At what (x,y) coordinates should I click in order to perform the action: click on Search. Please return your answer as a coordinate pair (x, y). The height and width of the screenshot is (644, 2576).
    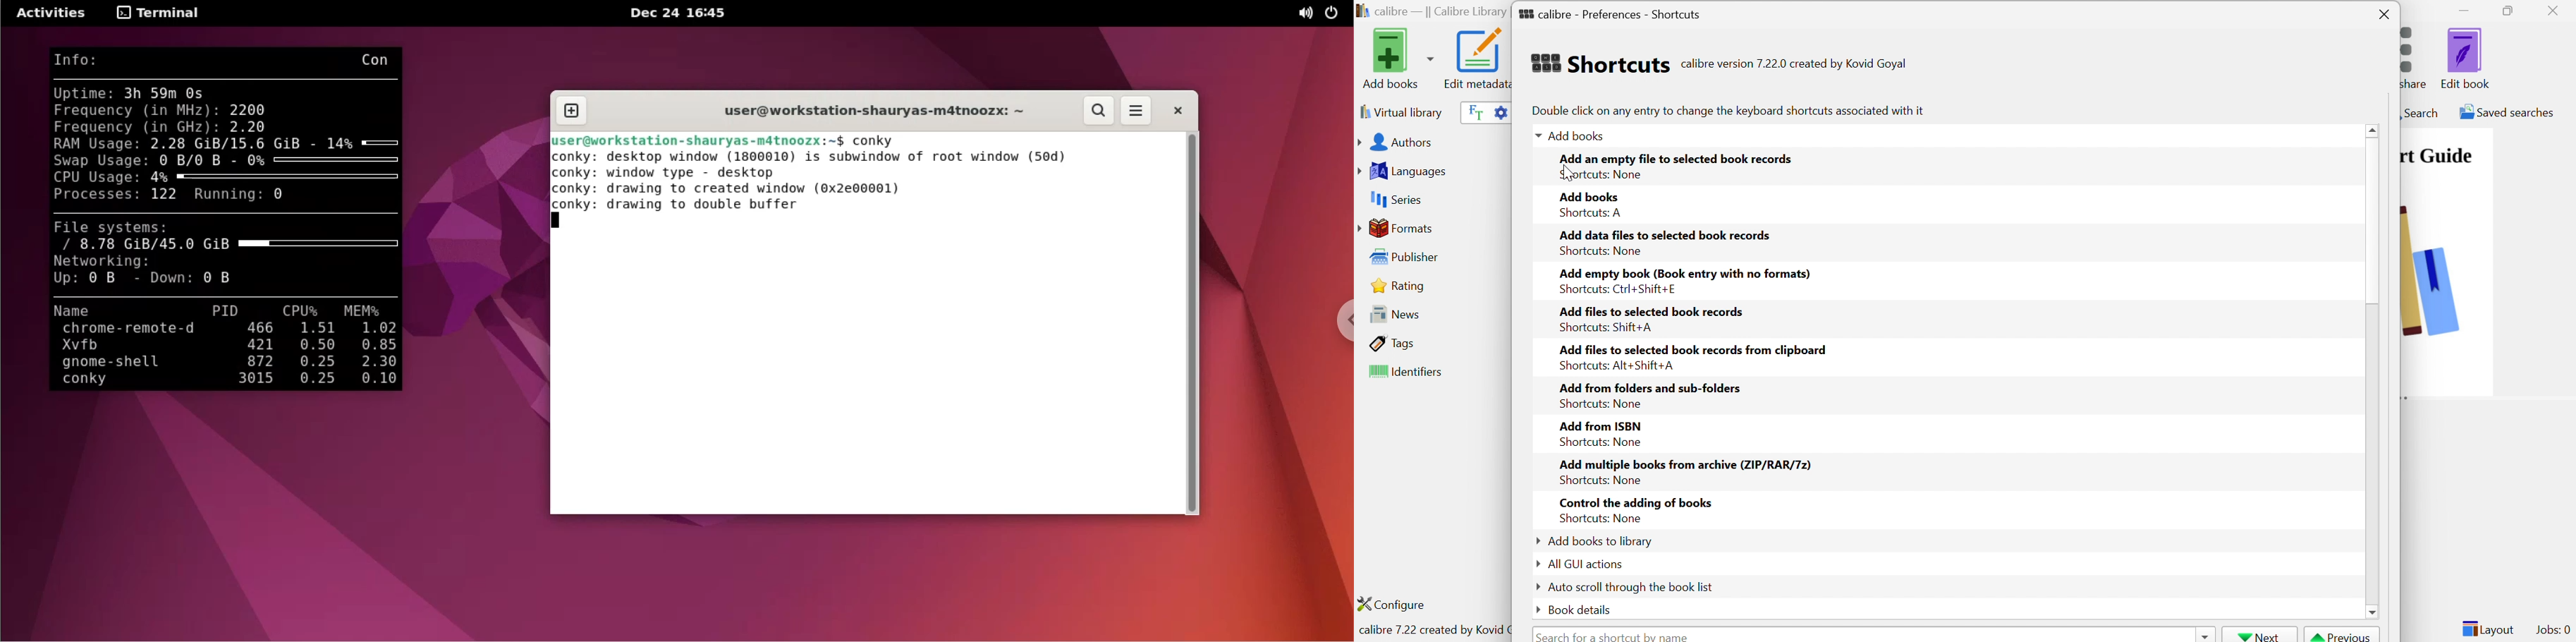
    Looking at the image, I should click on (2420, 112).